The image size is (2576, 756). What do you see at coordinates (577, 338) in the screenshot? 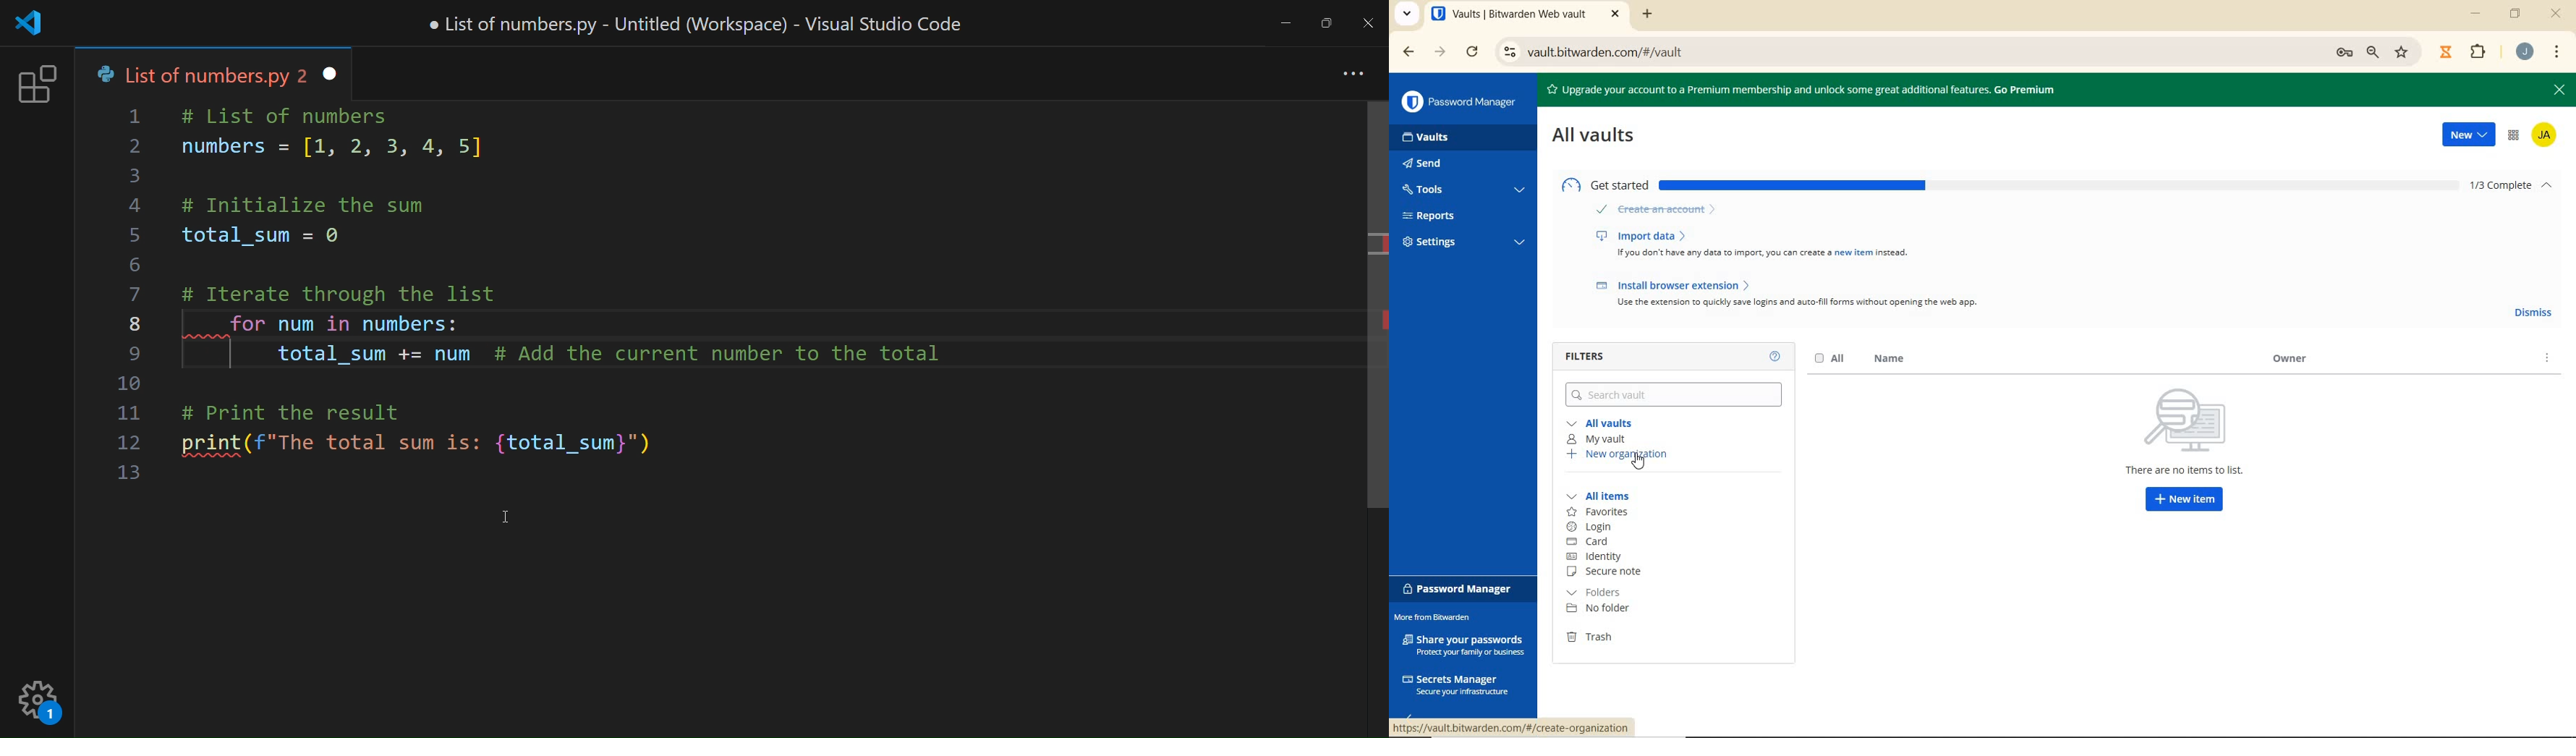
I see `multiple line edited together with multi caret editing` at bounding box center [577, 338].